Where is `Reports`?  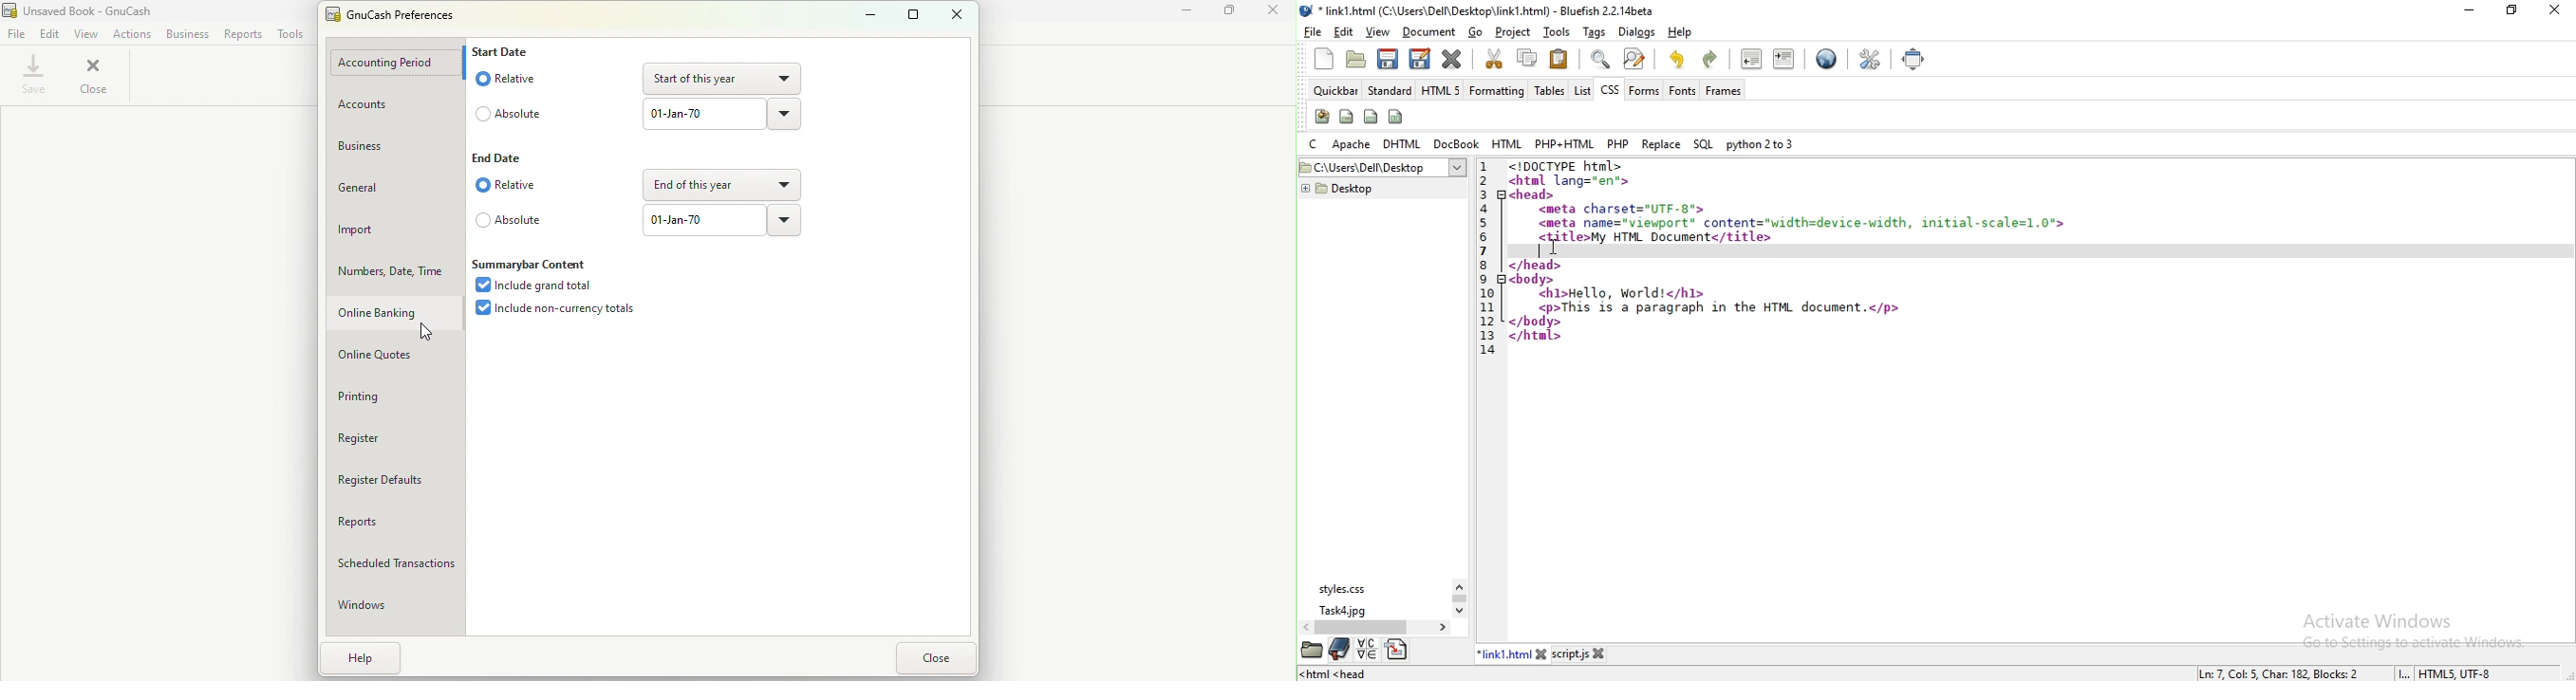 Reports is located at coordinates (243, 37).